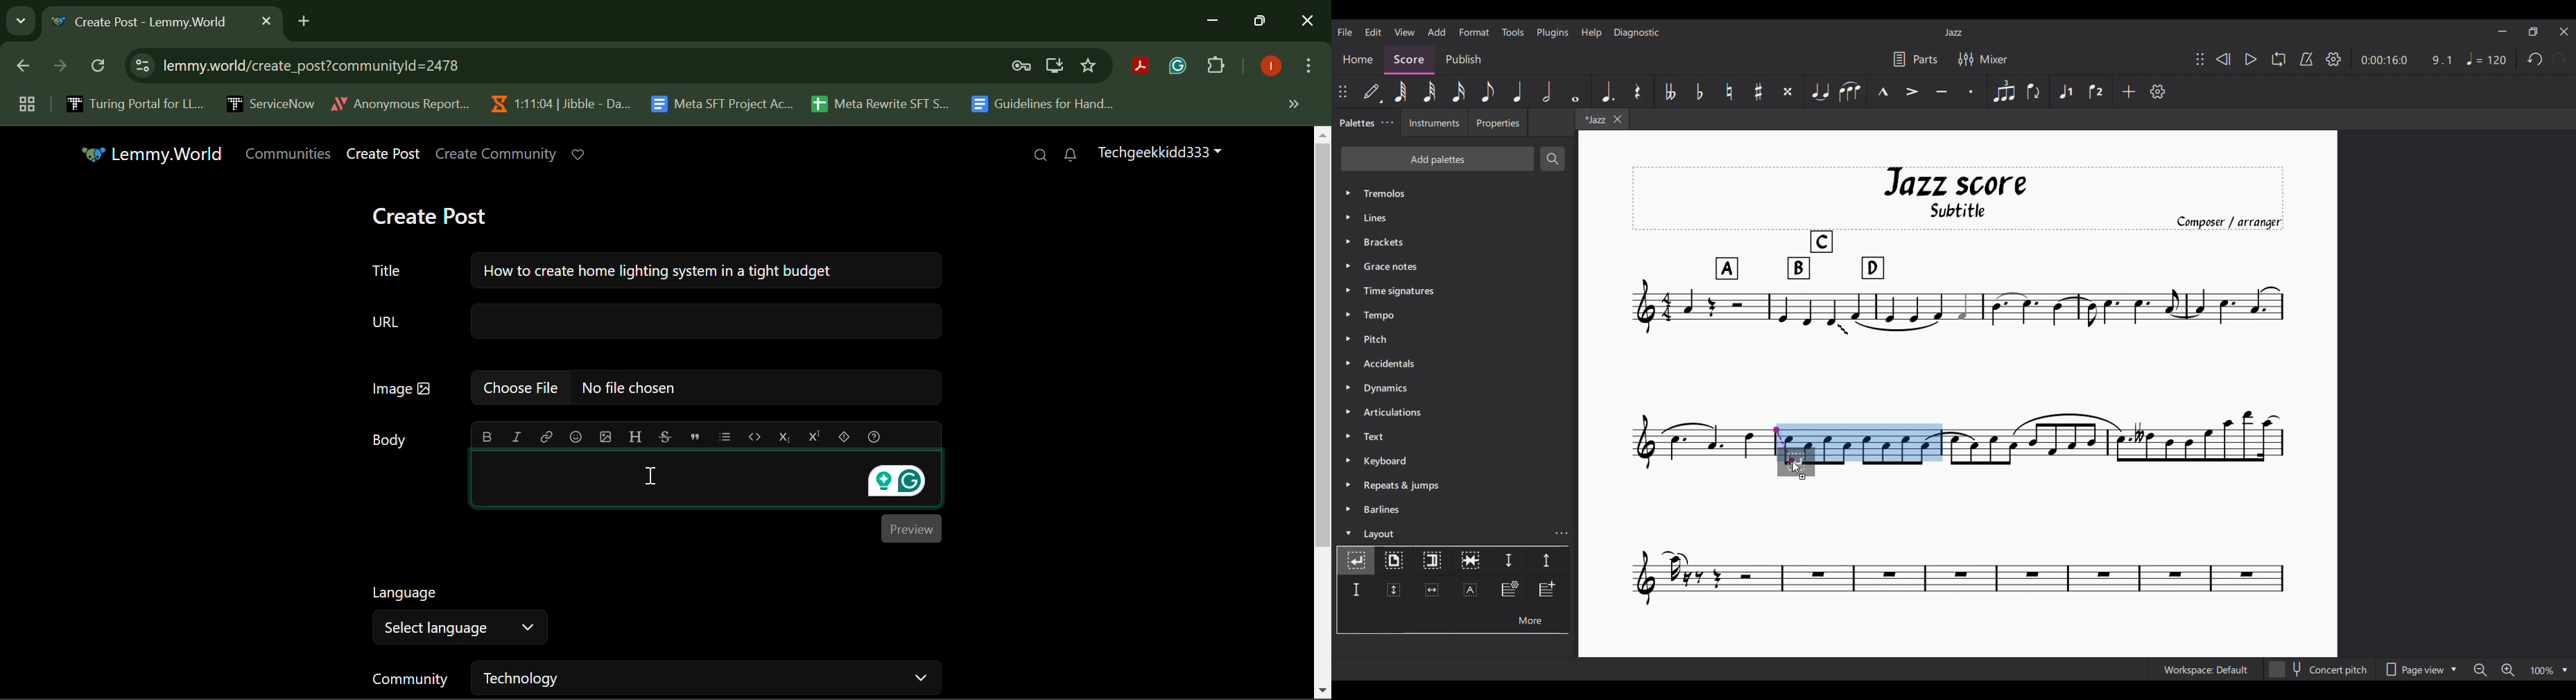 The width and height of the screenshot is (2576, 700). What do you see at coordinates (2252, 59) in the screenshot?
I see `Play` at bounding box center [2252, 59].